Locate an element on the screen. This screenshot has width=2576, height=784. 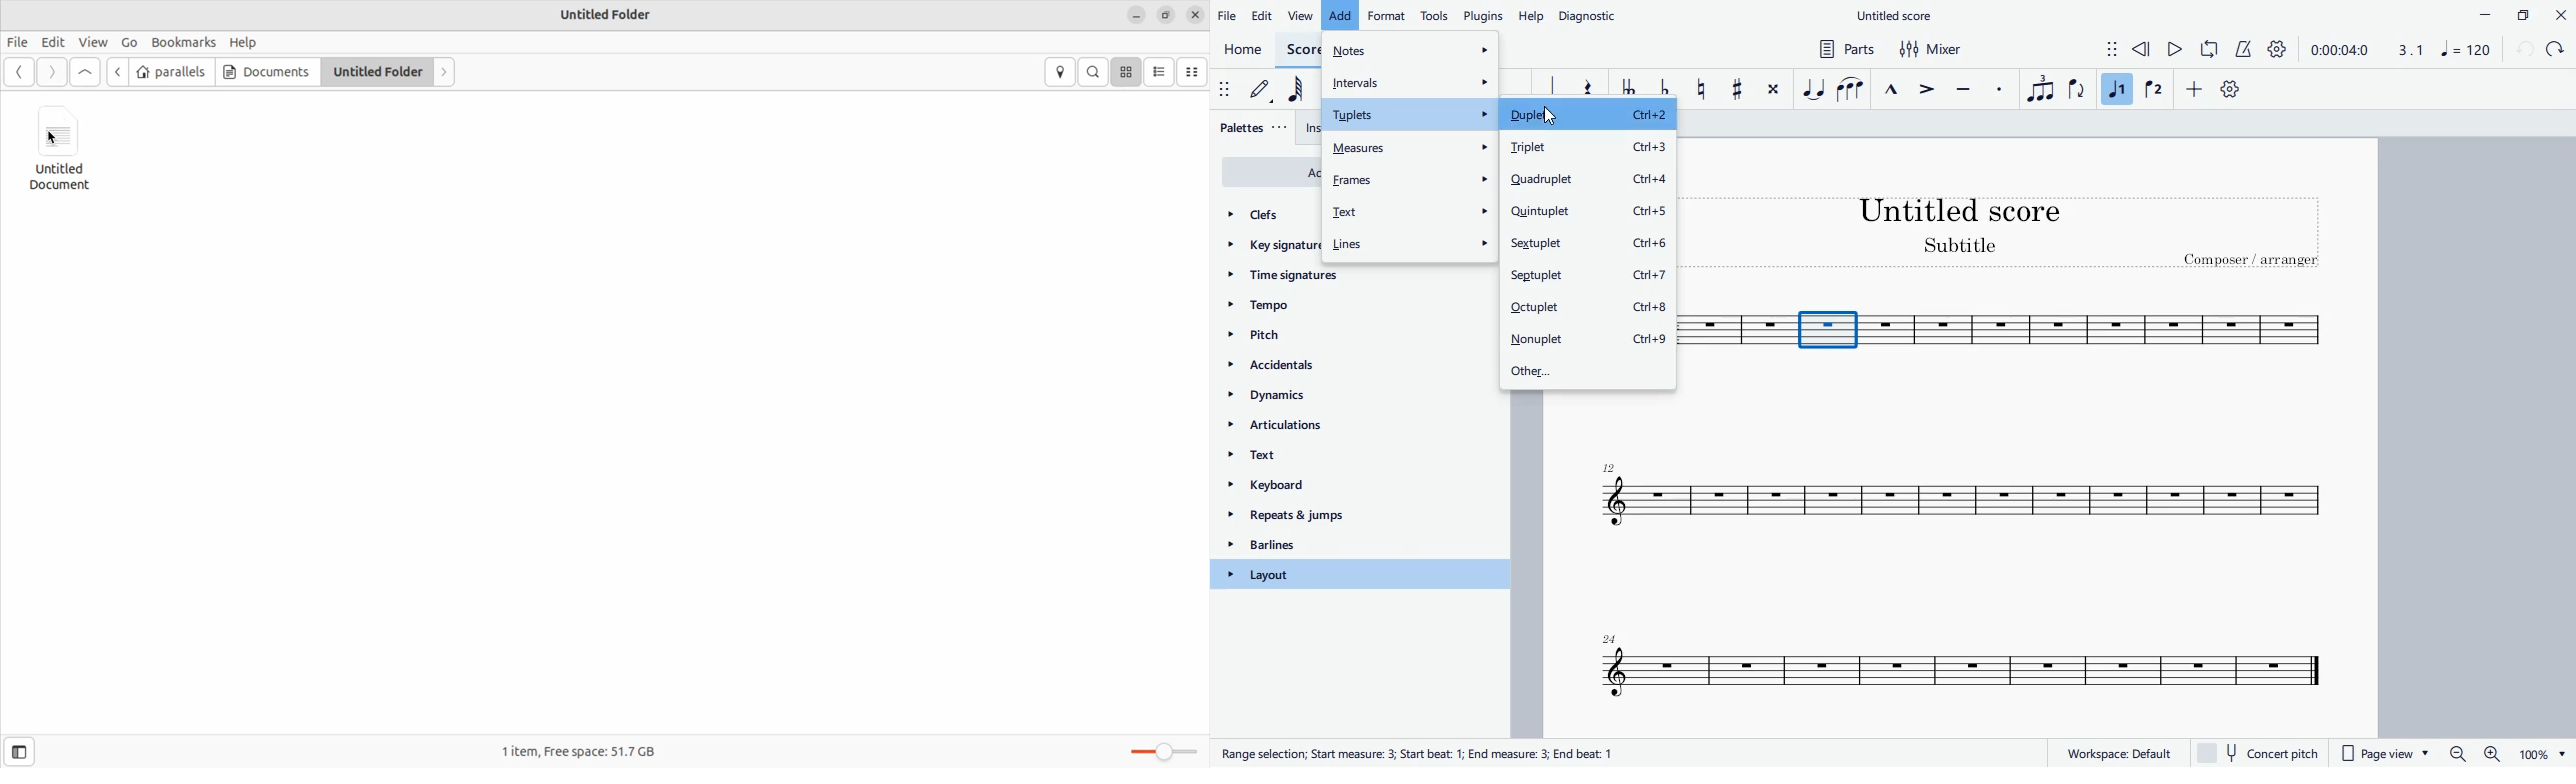
page zoom level is located at coordinates (2542, 755).